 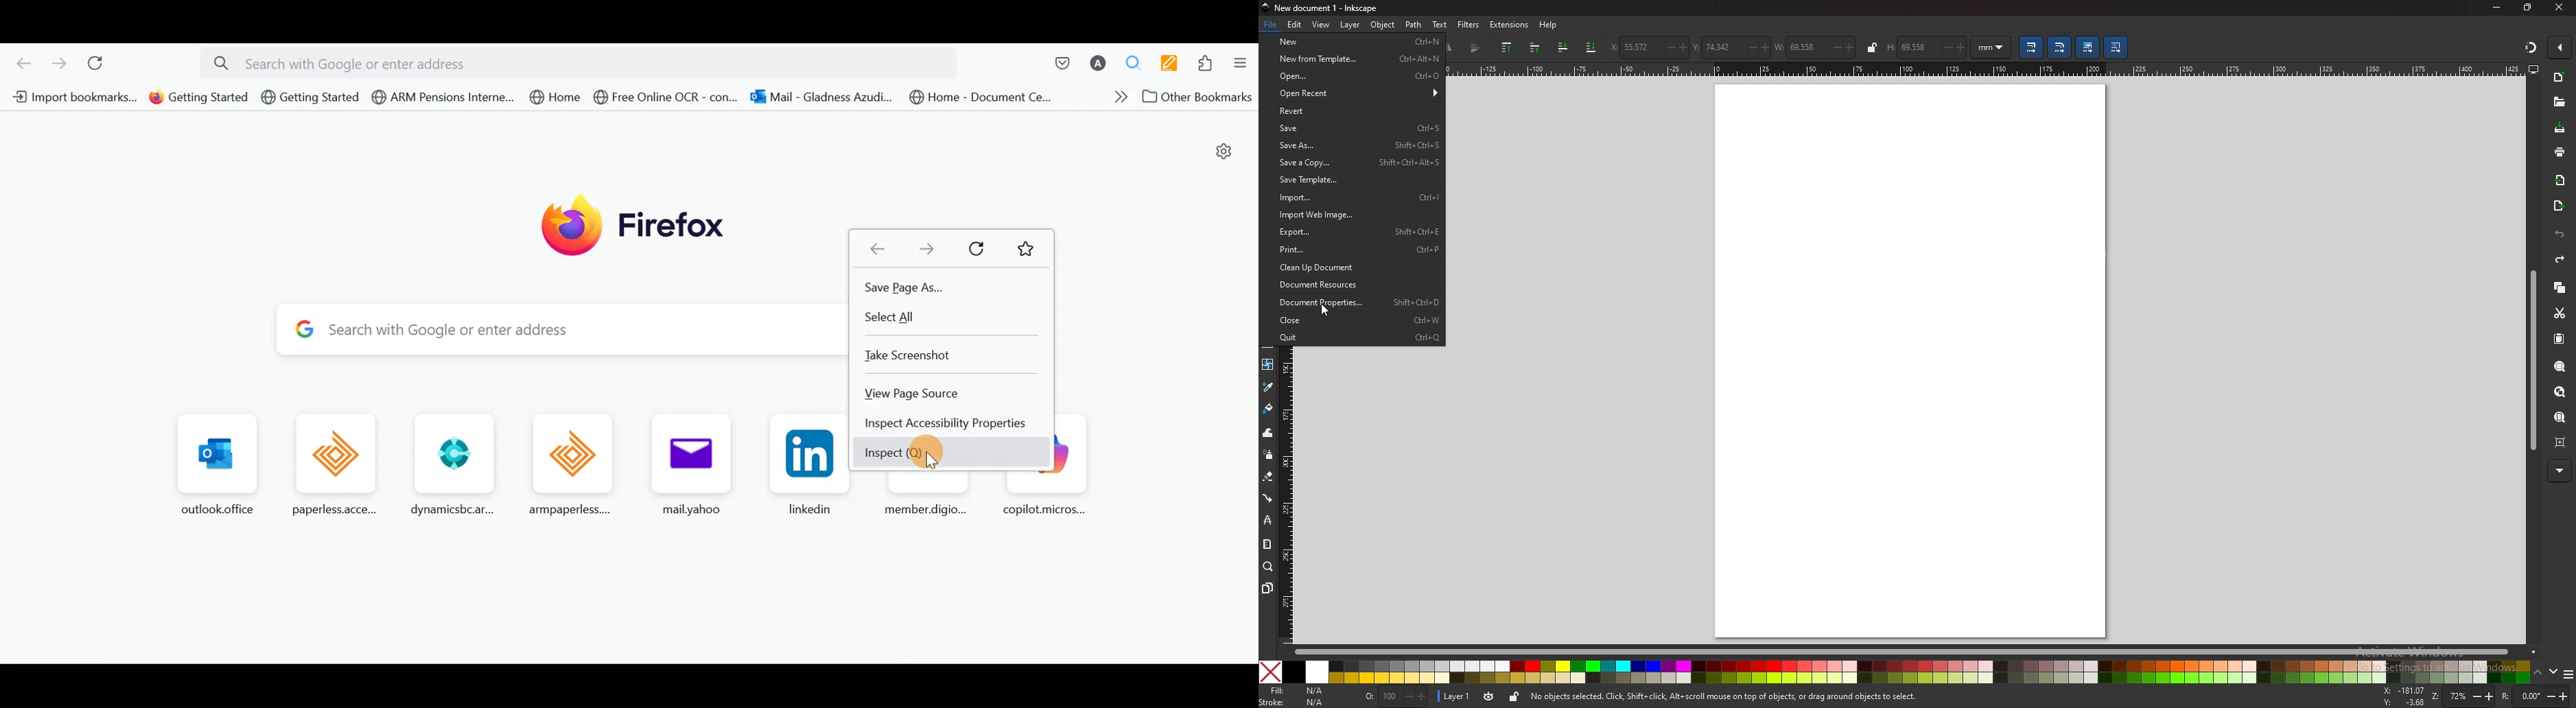 What do you see at coordinates (1355, 145) in the screenshot?
I see `save as` at bounding box center [1355, 145].